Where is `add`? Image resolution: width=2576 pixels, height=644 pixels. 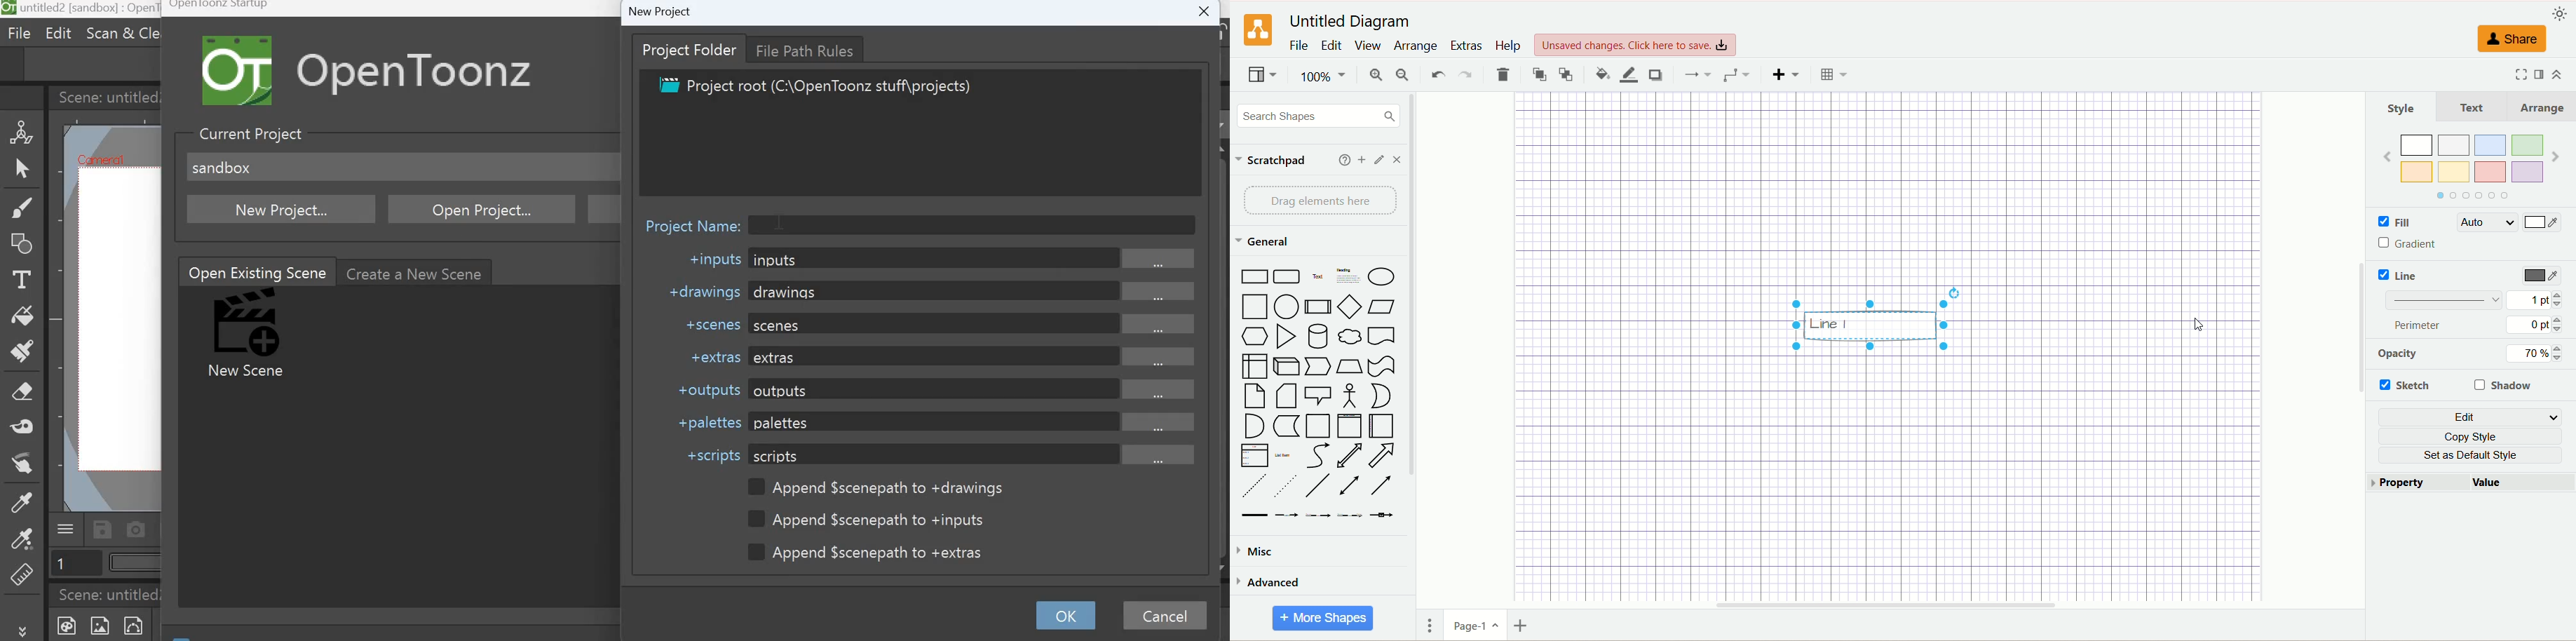 add is located at coordinates (1361, 160).